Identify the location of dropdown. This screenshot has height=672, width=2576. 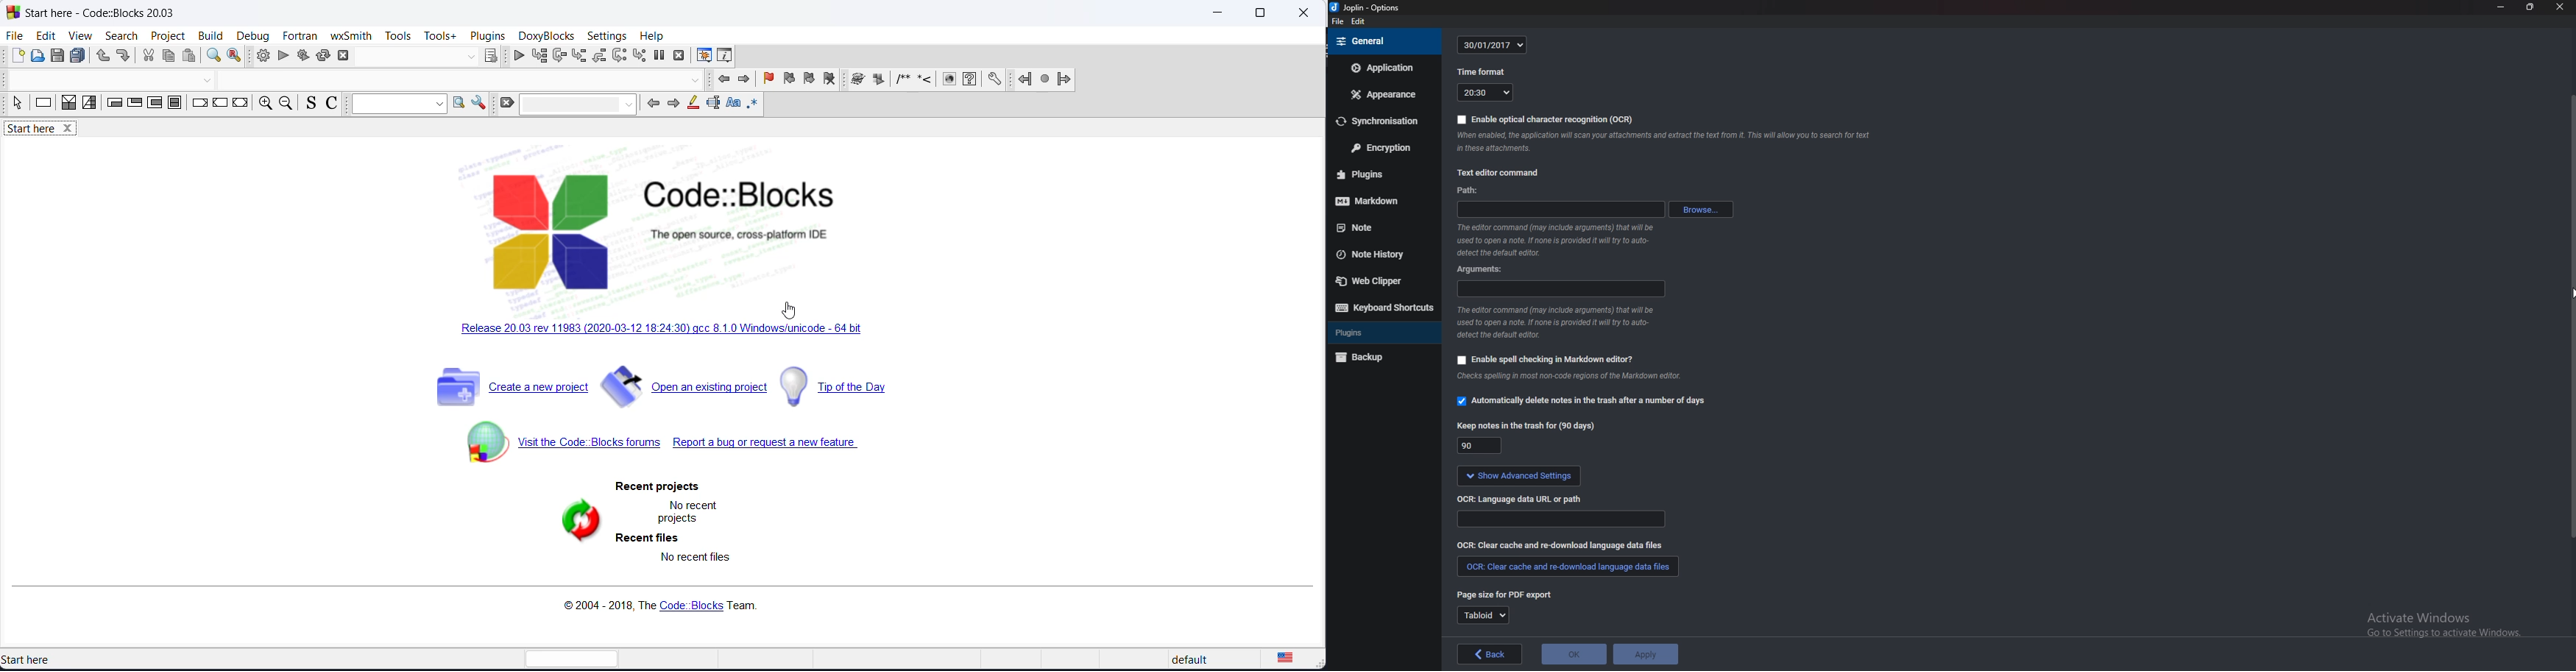
(400, 104).